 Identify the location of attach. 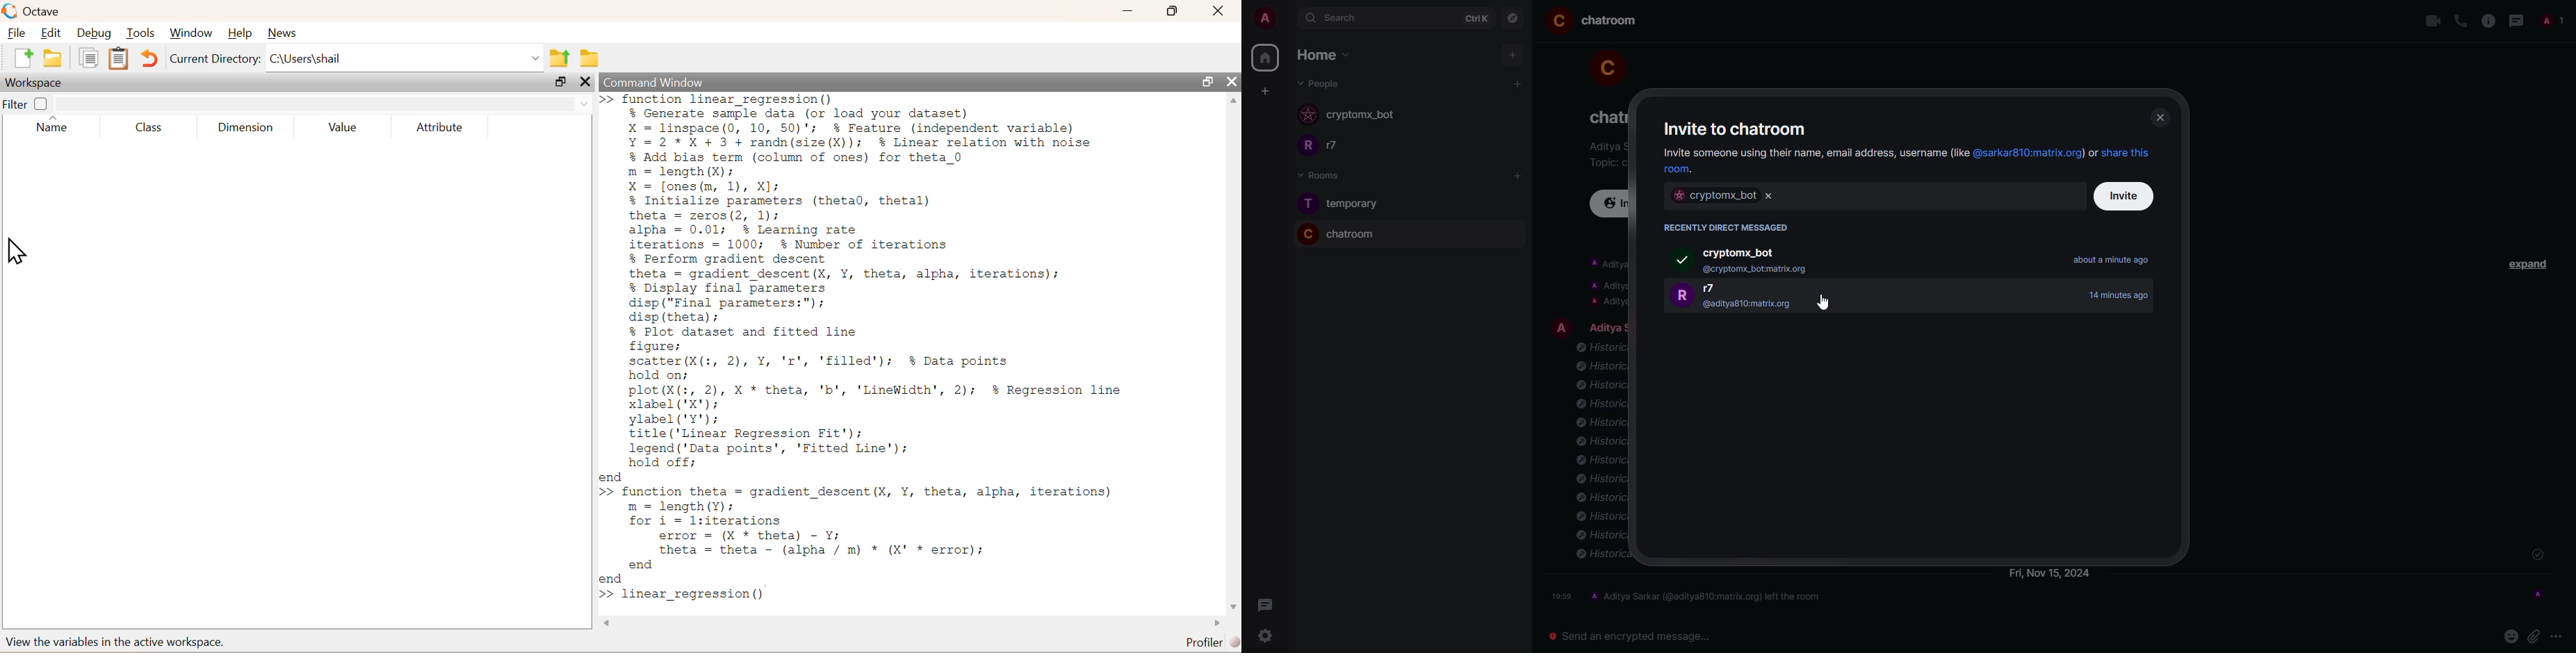
(2534, 635).